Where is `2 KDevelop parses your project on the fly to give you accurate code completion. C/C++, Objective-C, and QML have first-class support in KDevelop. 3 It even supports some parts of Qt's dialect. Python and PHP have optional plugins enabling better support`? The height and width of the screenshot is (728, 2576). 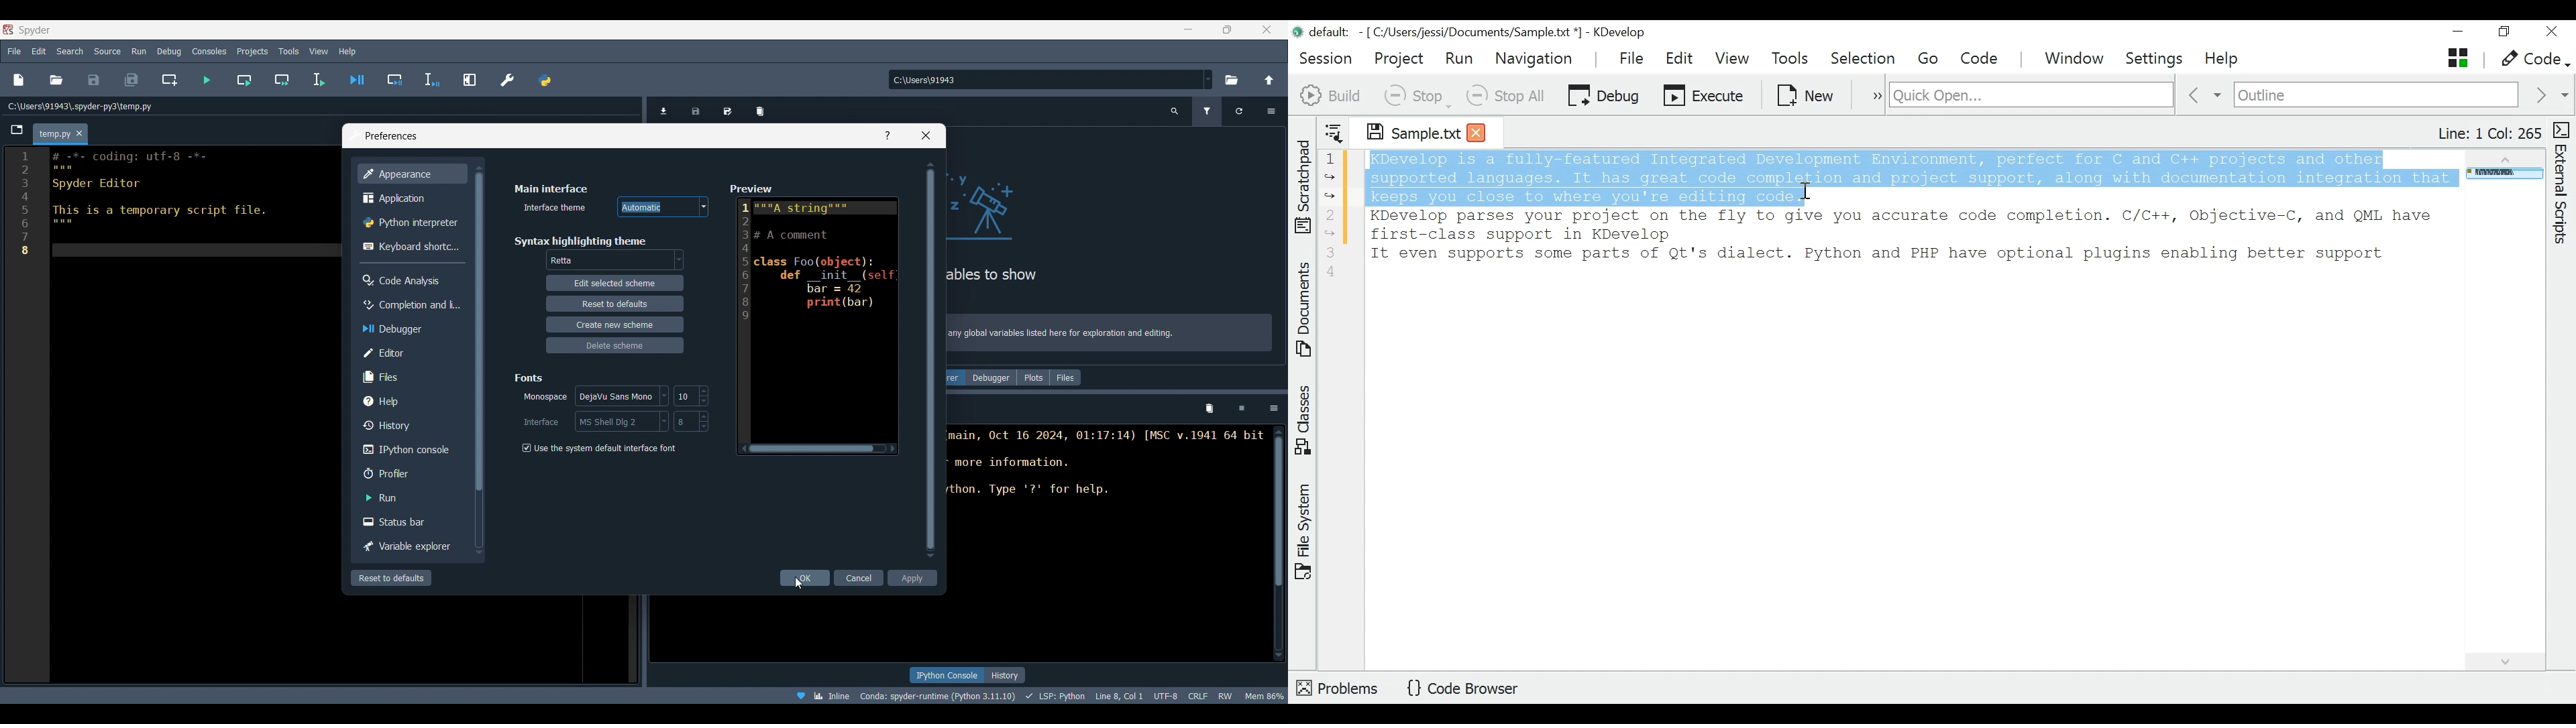
2 KDevelop parses your project on the fly to give you accurate code completion. C/C++, Objective-C, and QML have first-class support in KDevelop. 3 It even supports some parts of Qt's dialect. Python and PHP have optional plugins enabling better support is located at coordinates (1905, 243).